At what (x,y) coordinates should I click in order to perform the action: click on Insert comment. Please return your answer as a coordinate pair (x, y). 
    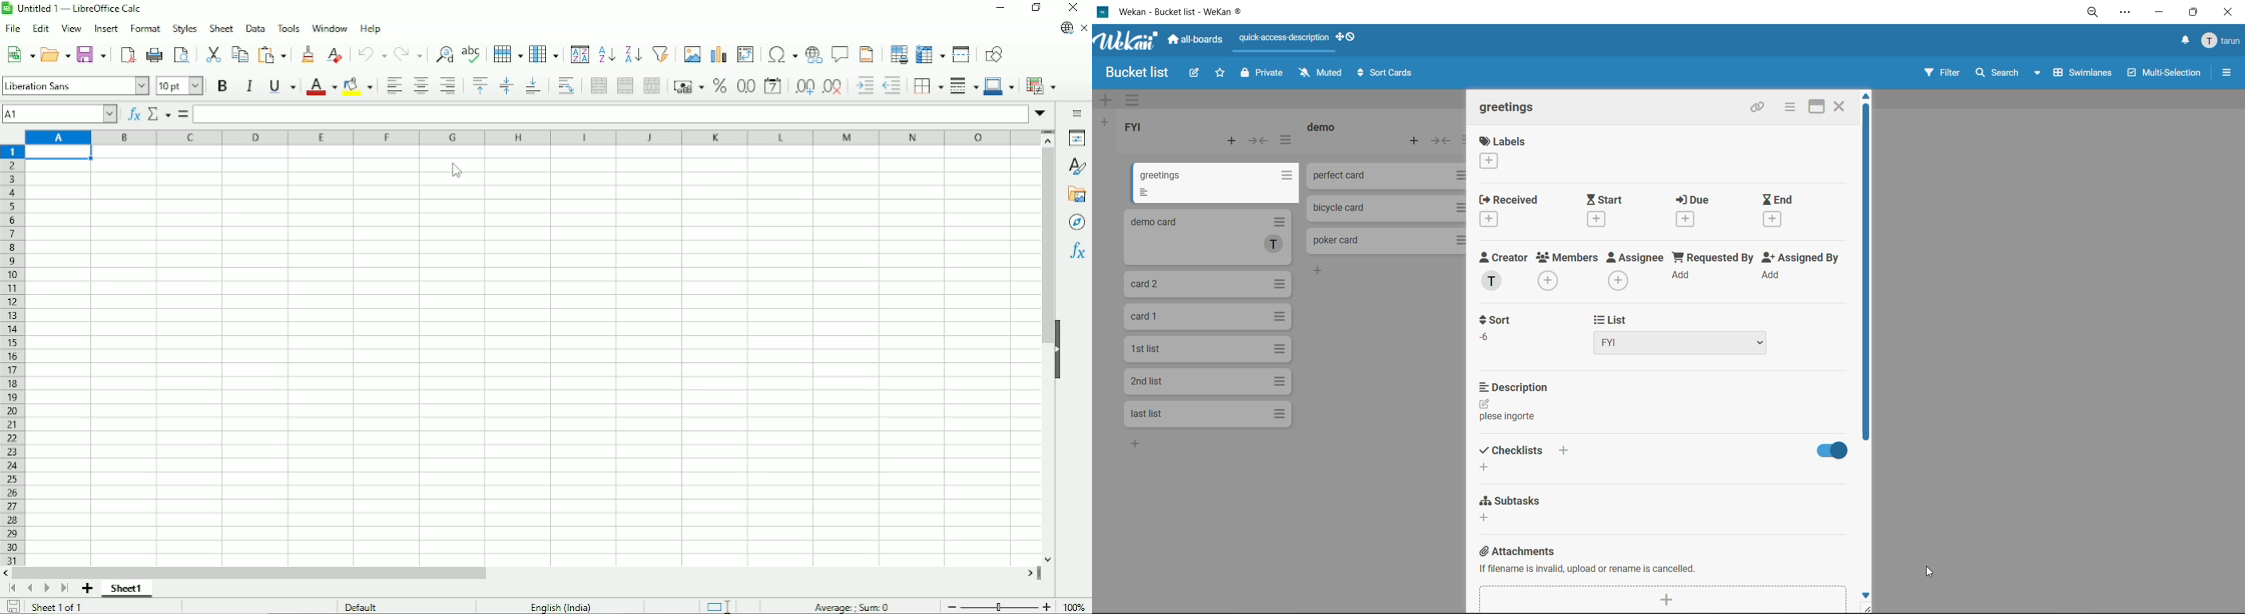
    Looking at the image, I should click on (840, 53).